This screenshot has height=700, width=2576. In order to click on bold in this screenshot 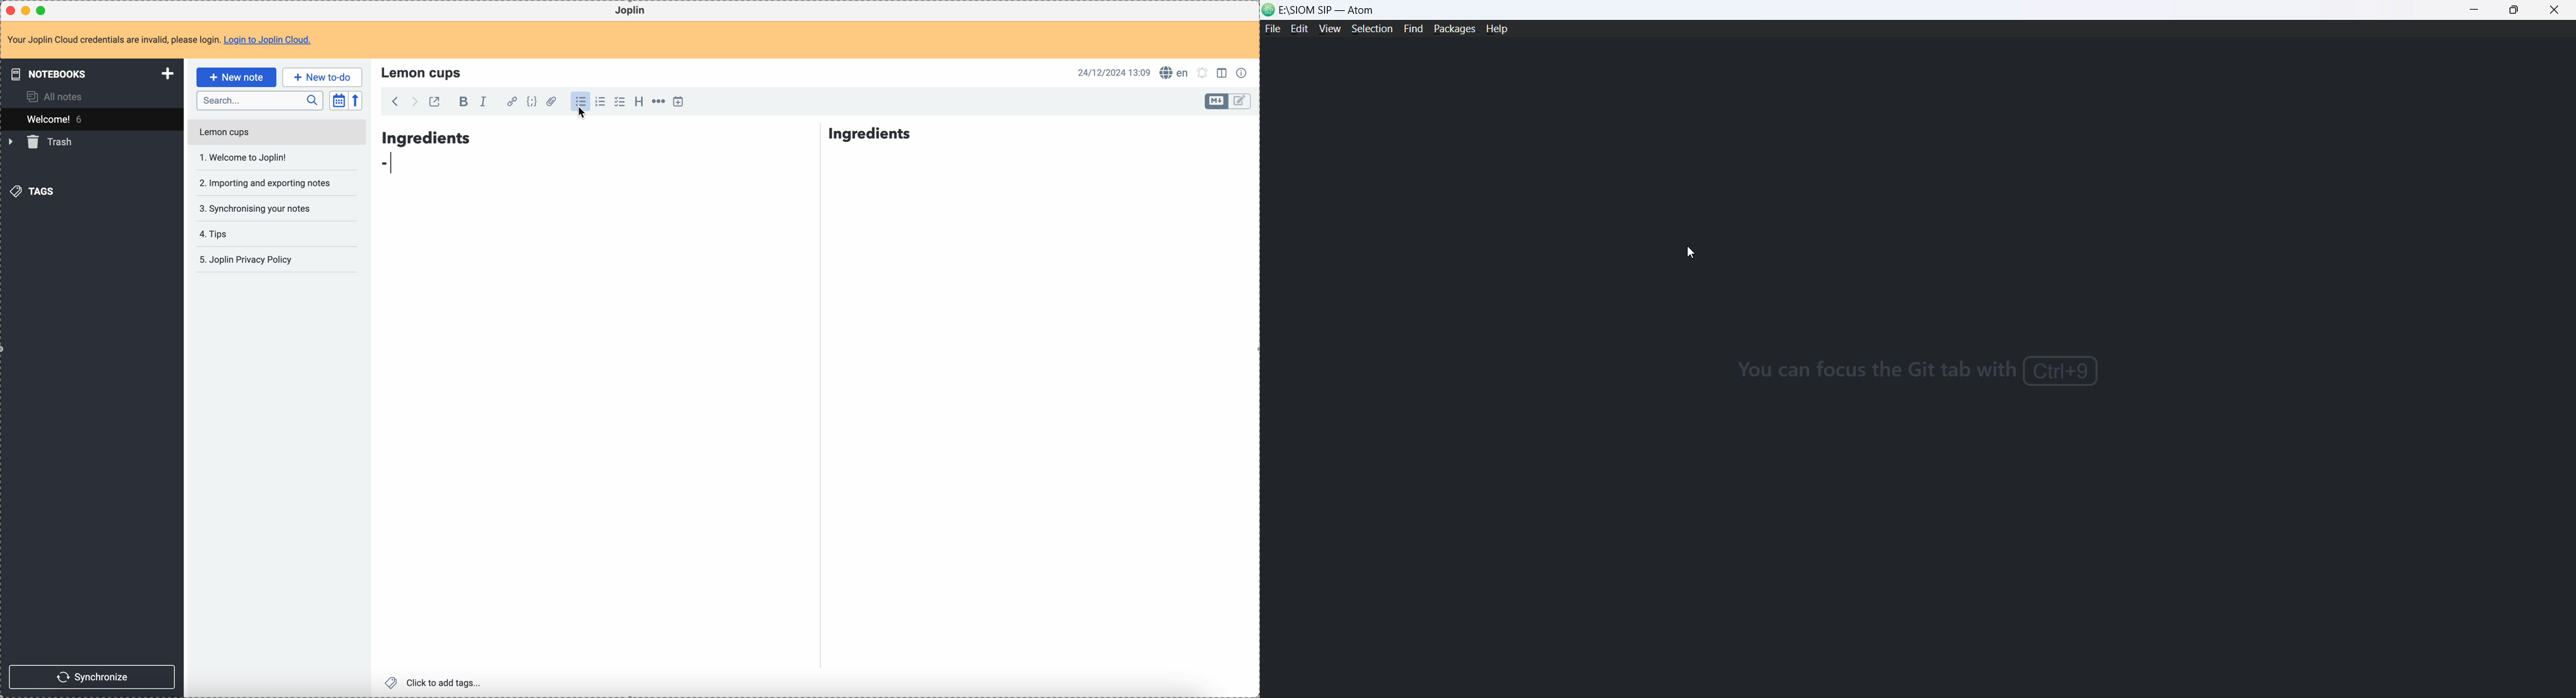, I will do `click(461, 102)`.